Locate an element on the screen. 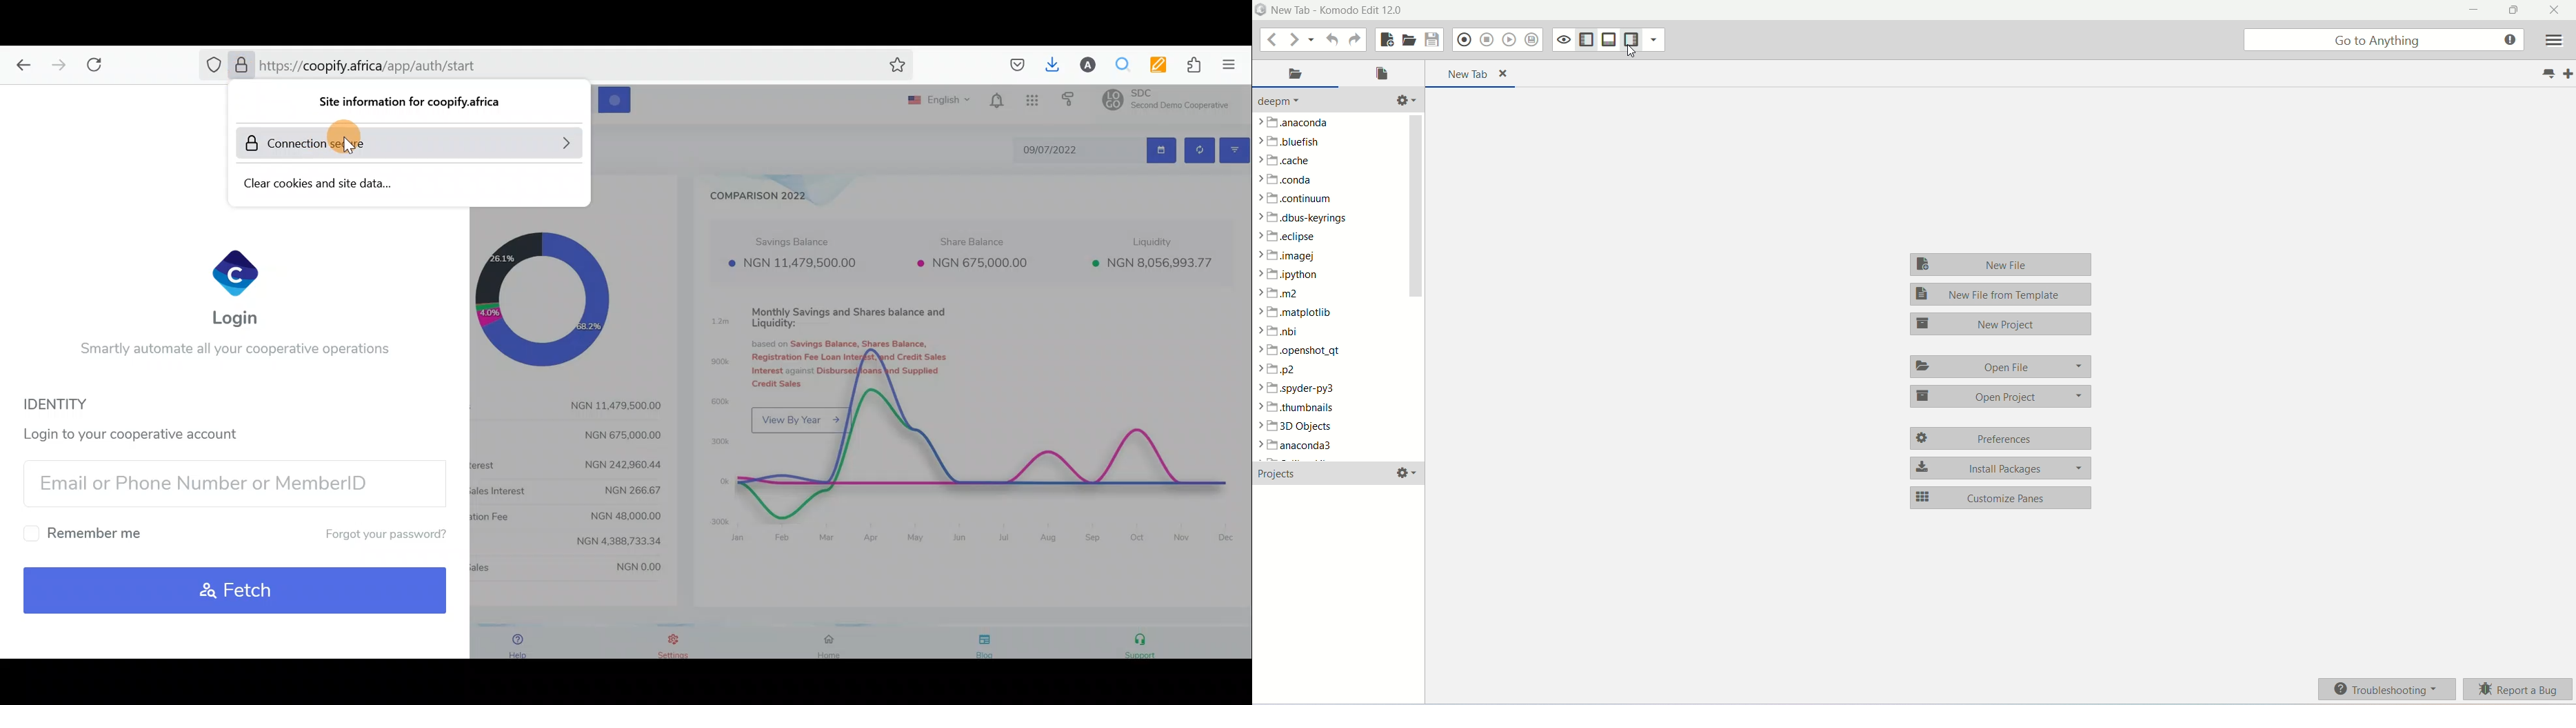 The width and height of the screenshot is (2576, 728). Dashboard with charts is located at coordinates (933, 373).